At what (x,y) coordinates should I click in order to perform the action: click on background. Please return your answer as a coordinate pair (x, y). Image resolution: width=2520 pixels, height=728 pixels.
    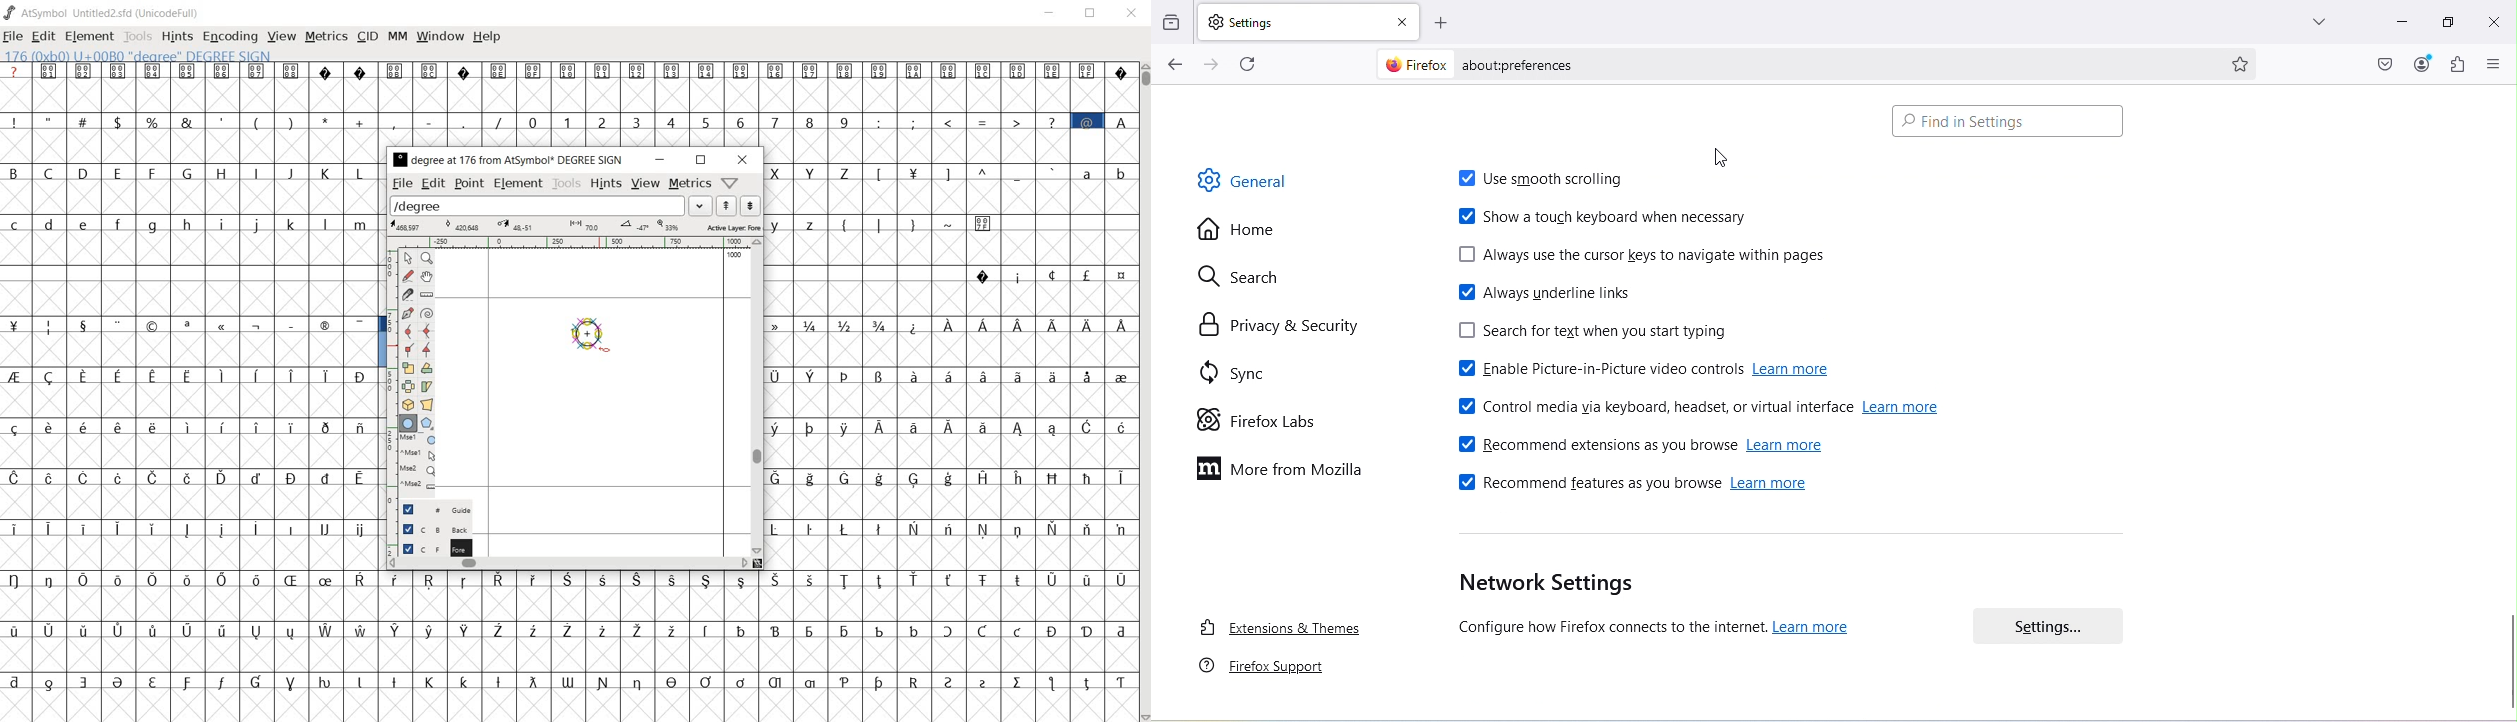
    Looking at the image, I should click on (427, 531).